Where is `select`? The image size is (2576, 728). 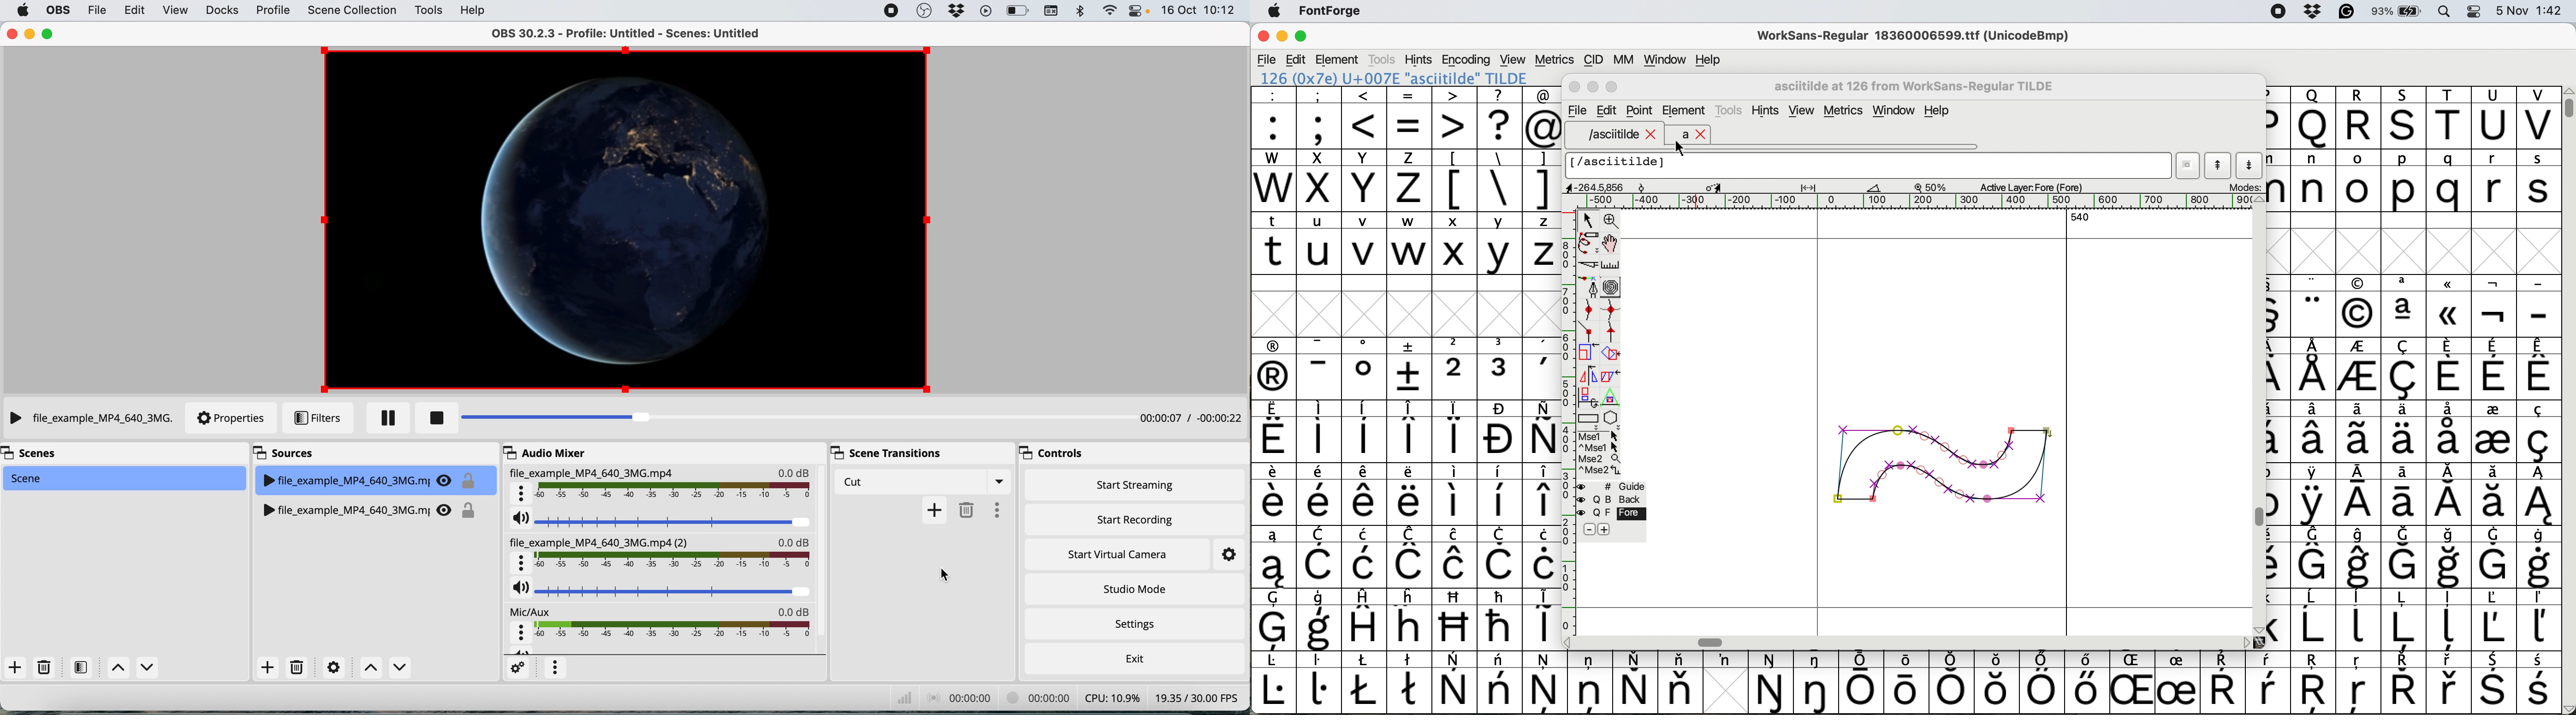
select is located at coordinates (1589, 219).